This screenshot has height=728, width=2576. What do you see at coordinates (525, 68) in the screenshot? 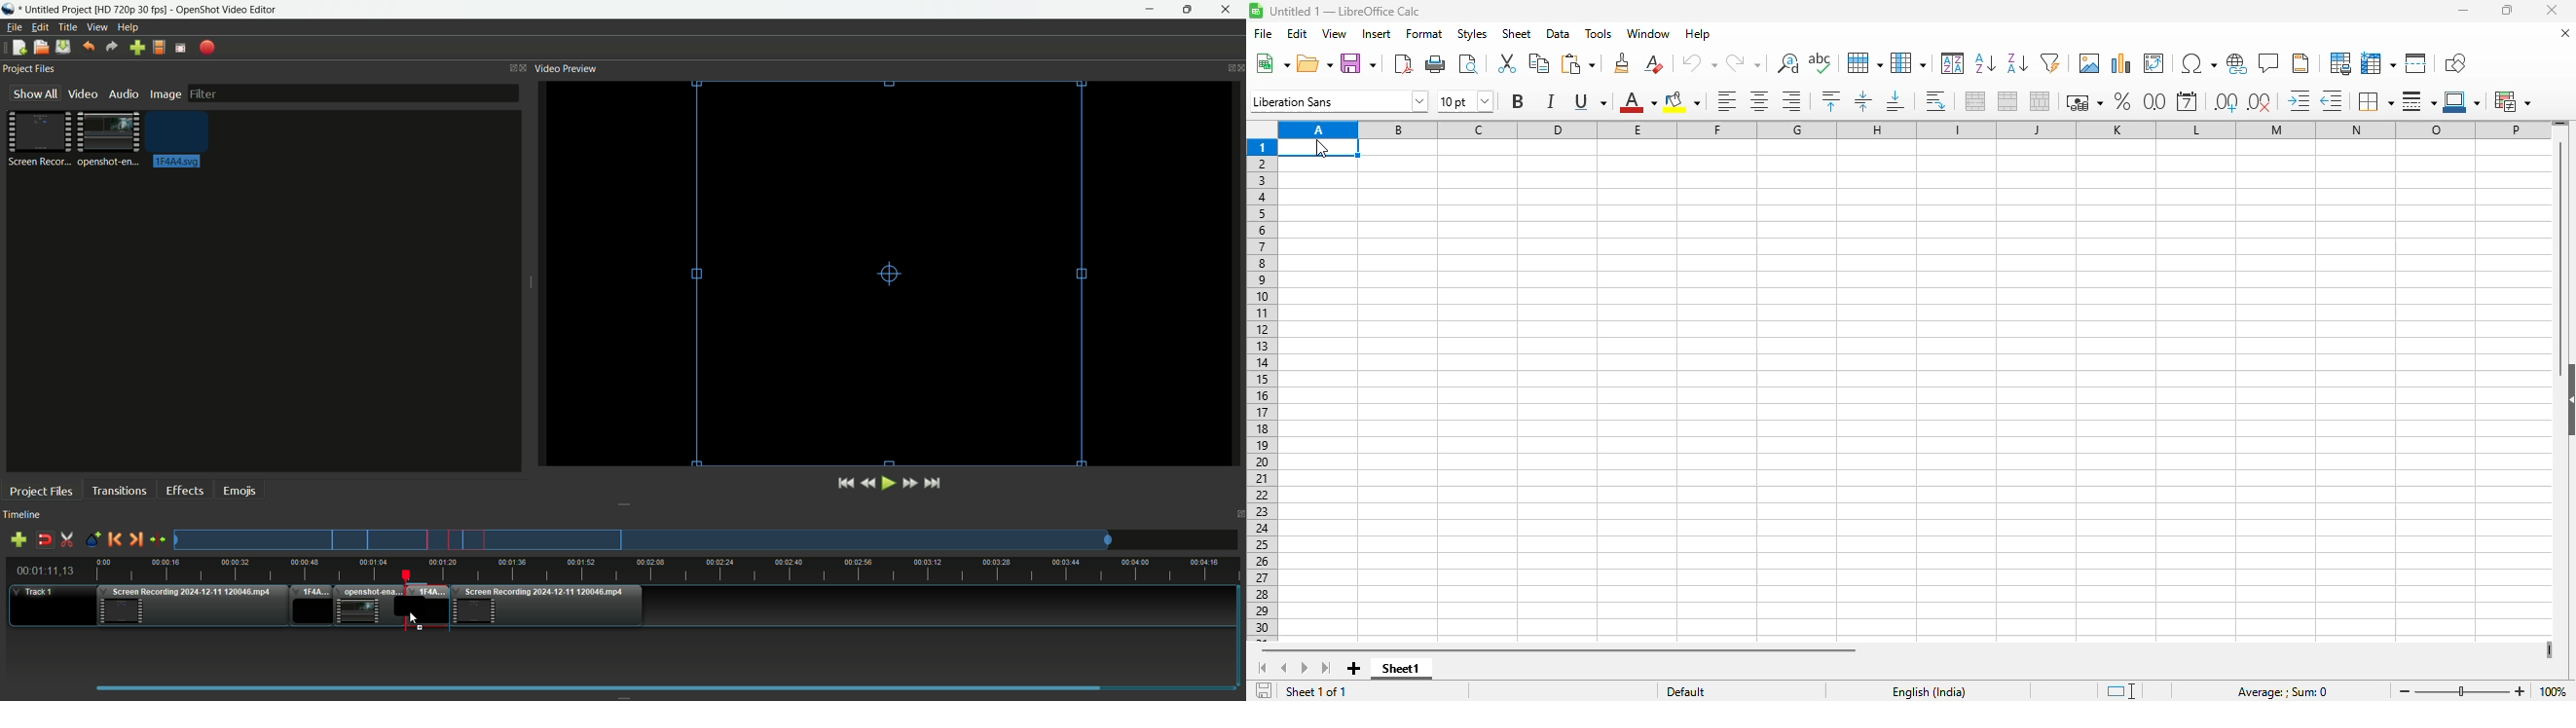
I see `Close project files` at bounding box center [525, 68].